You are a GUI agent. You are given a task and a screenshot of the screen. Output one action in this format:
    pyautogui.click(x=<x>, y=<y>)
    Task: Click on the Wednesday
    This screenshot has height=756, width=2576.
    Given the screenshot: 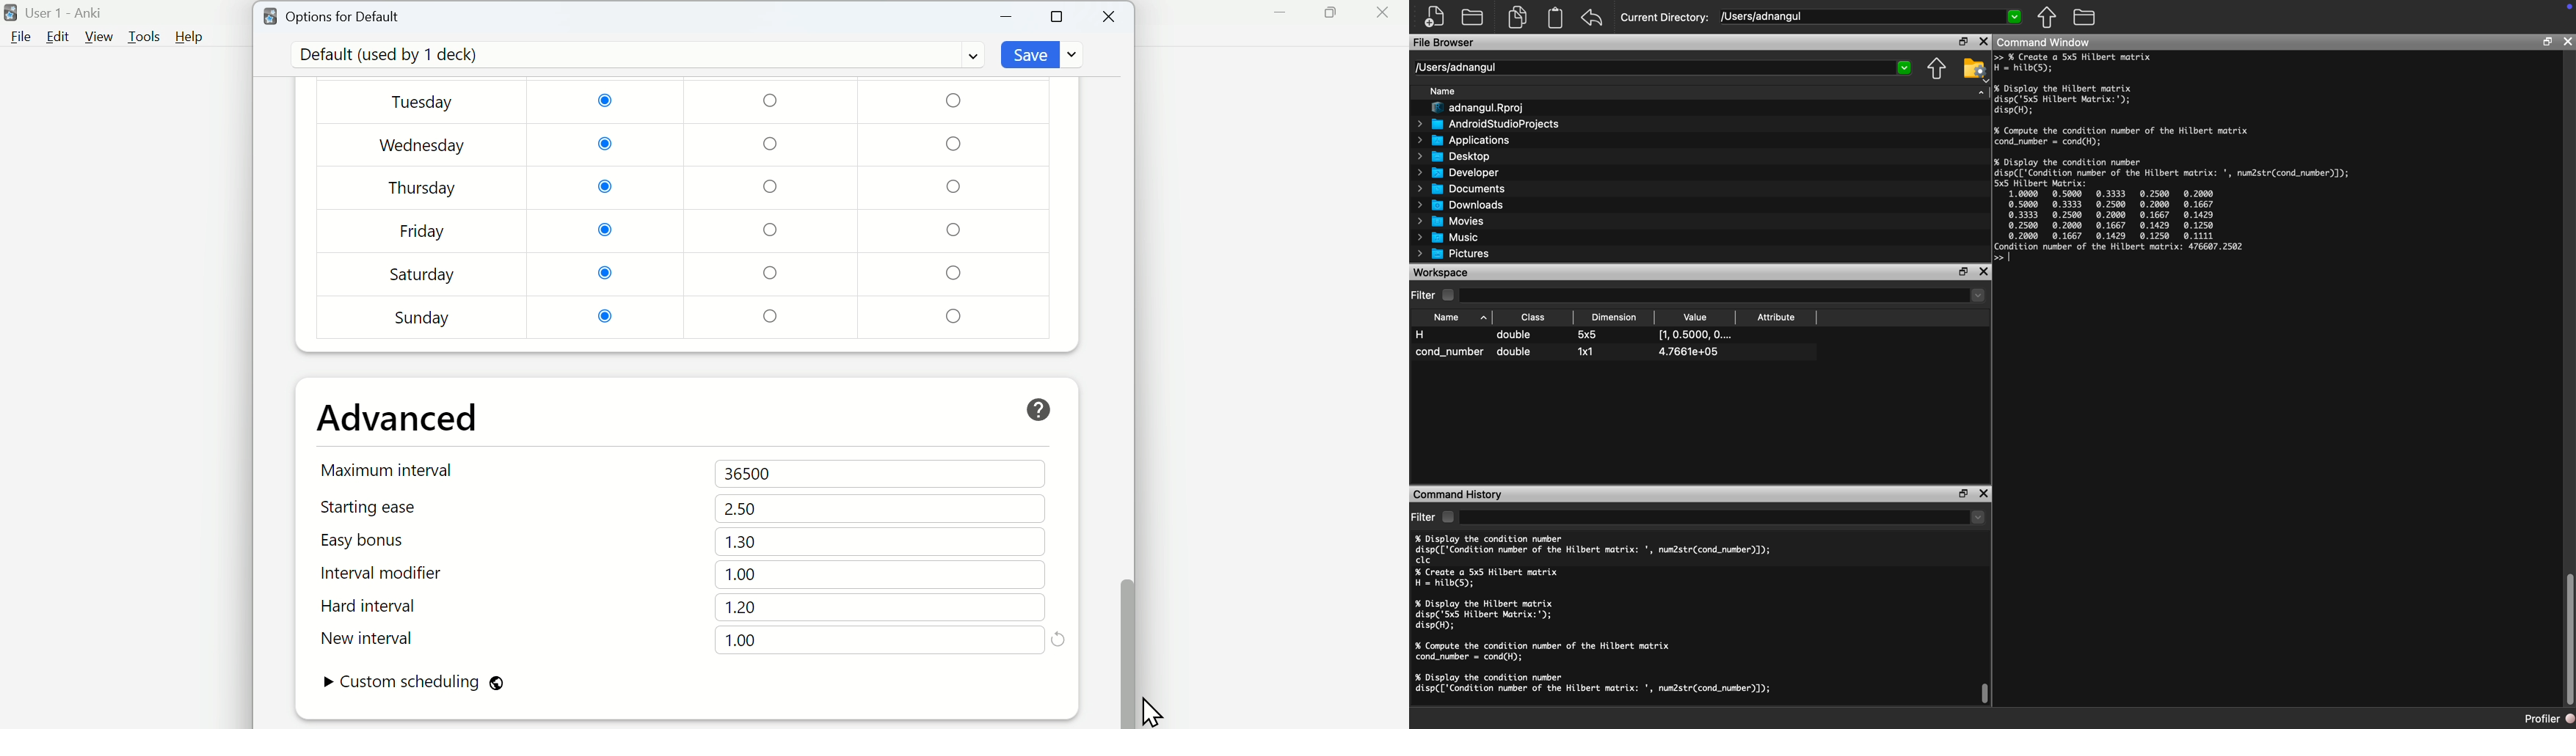 What is the action you would take?
    pyautogui.click(x=423, y=146)
    